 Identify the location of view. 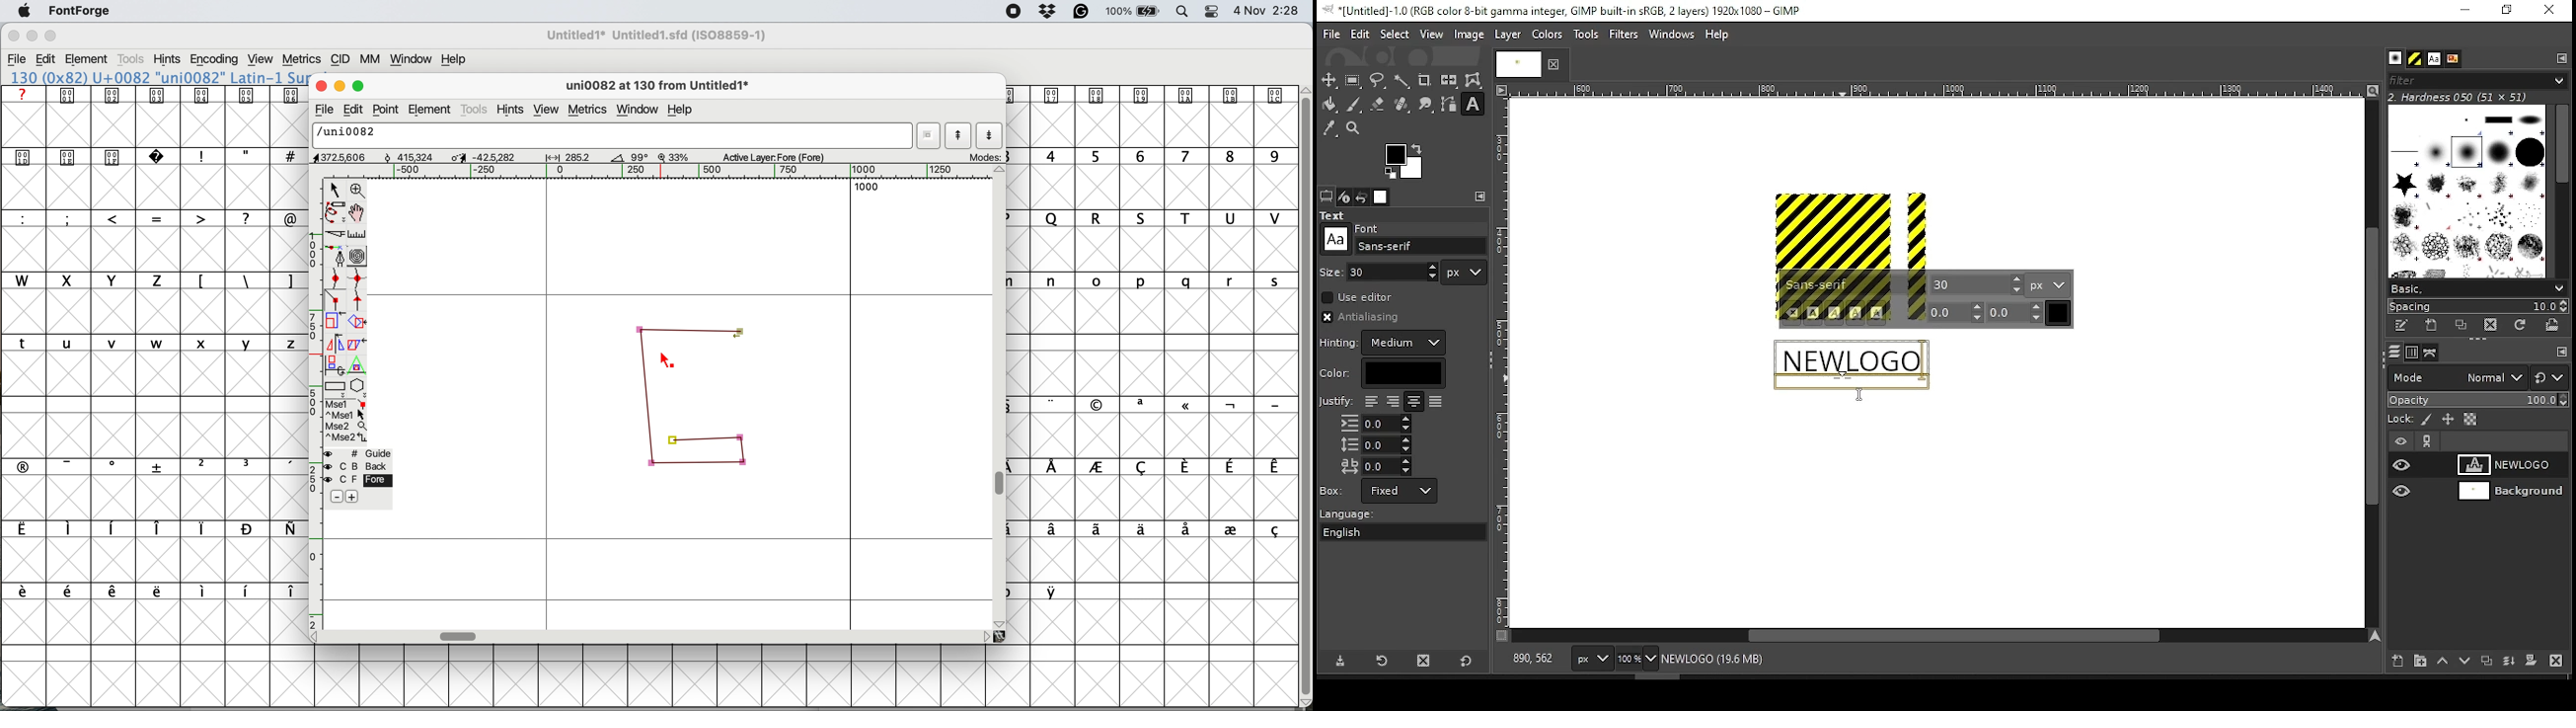
(547, 110).